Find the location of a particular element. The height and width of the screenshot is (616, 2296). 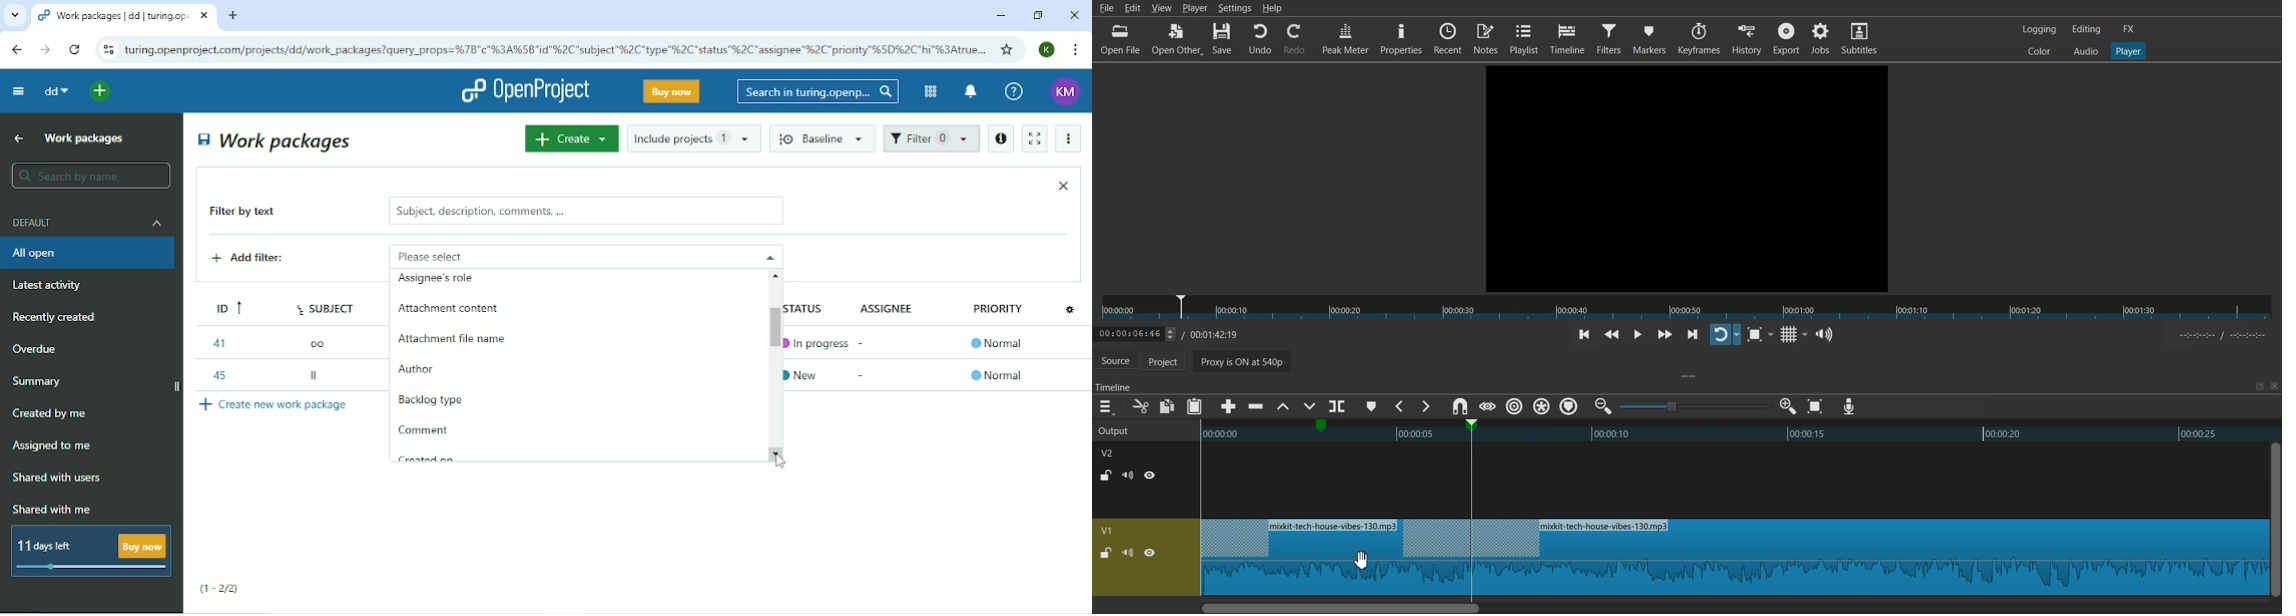

ID is located at coordinates (223, 305).